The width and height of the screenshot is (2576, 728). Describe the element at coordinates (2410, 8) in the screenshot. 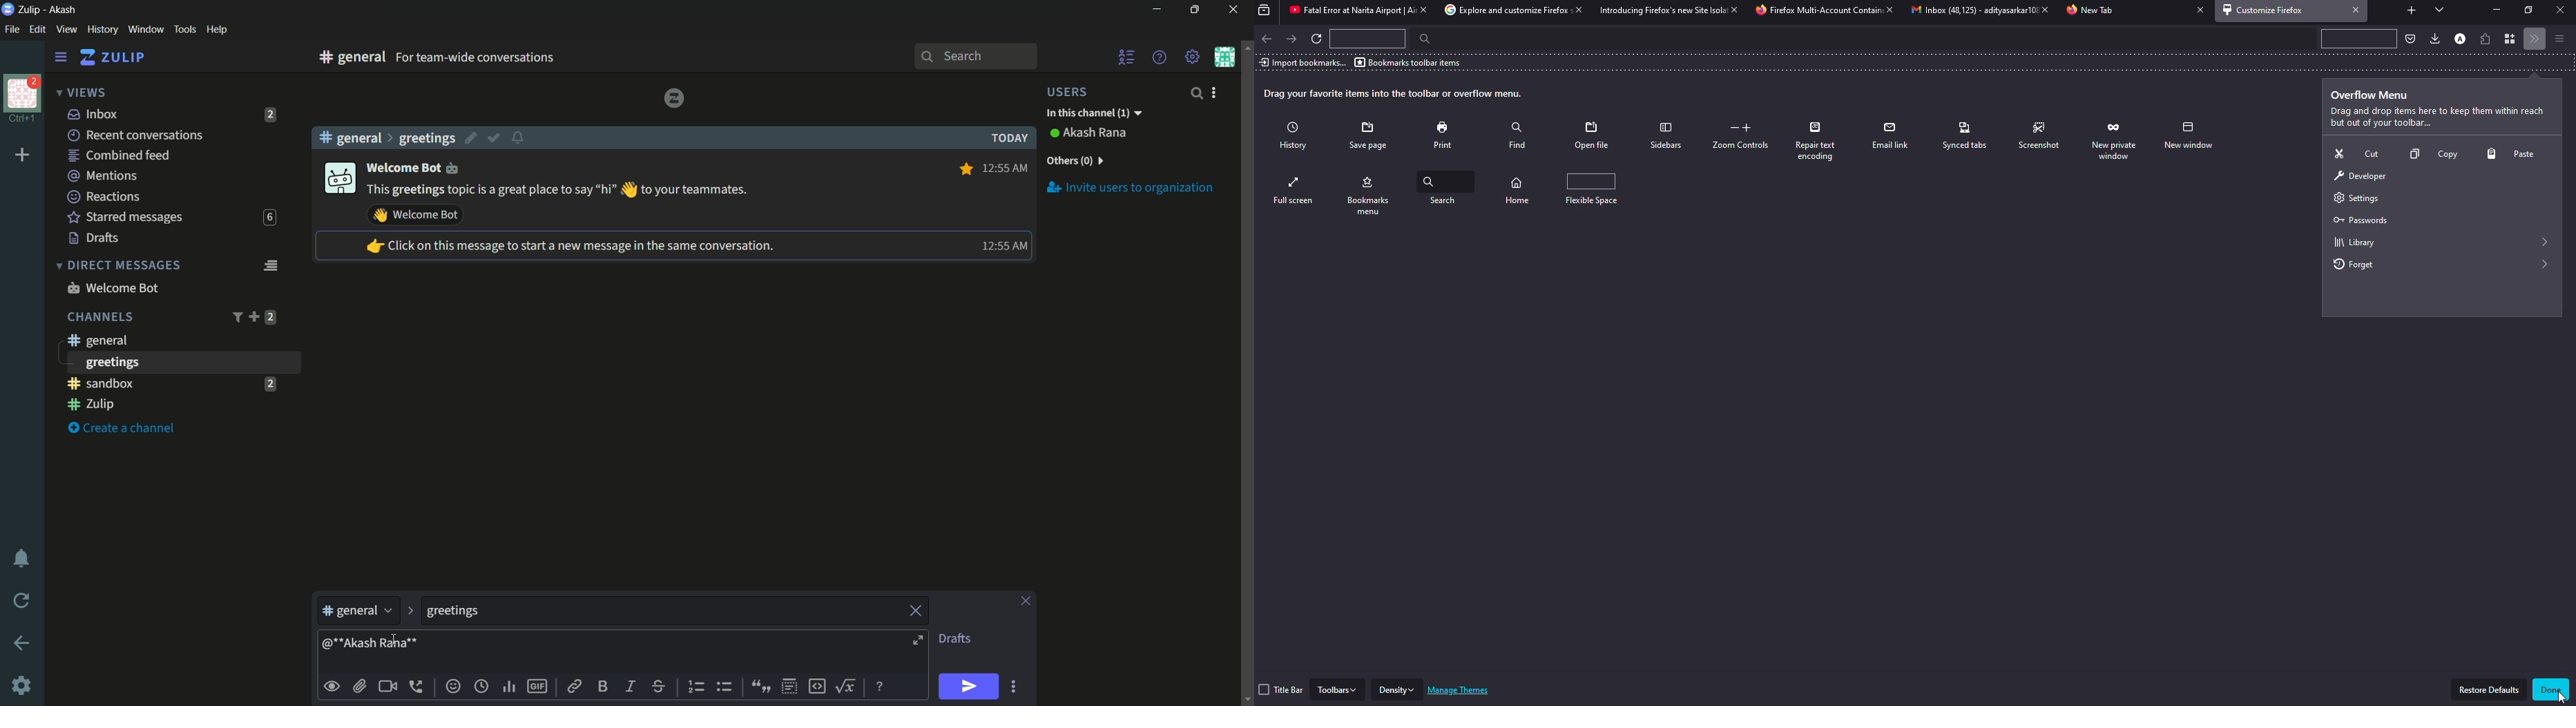

I see `add` at that location.